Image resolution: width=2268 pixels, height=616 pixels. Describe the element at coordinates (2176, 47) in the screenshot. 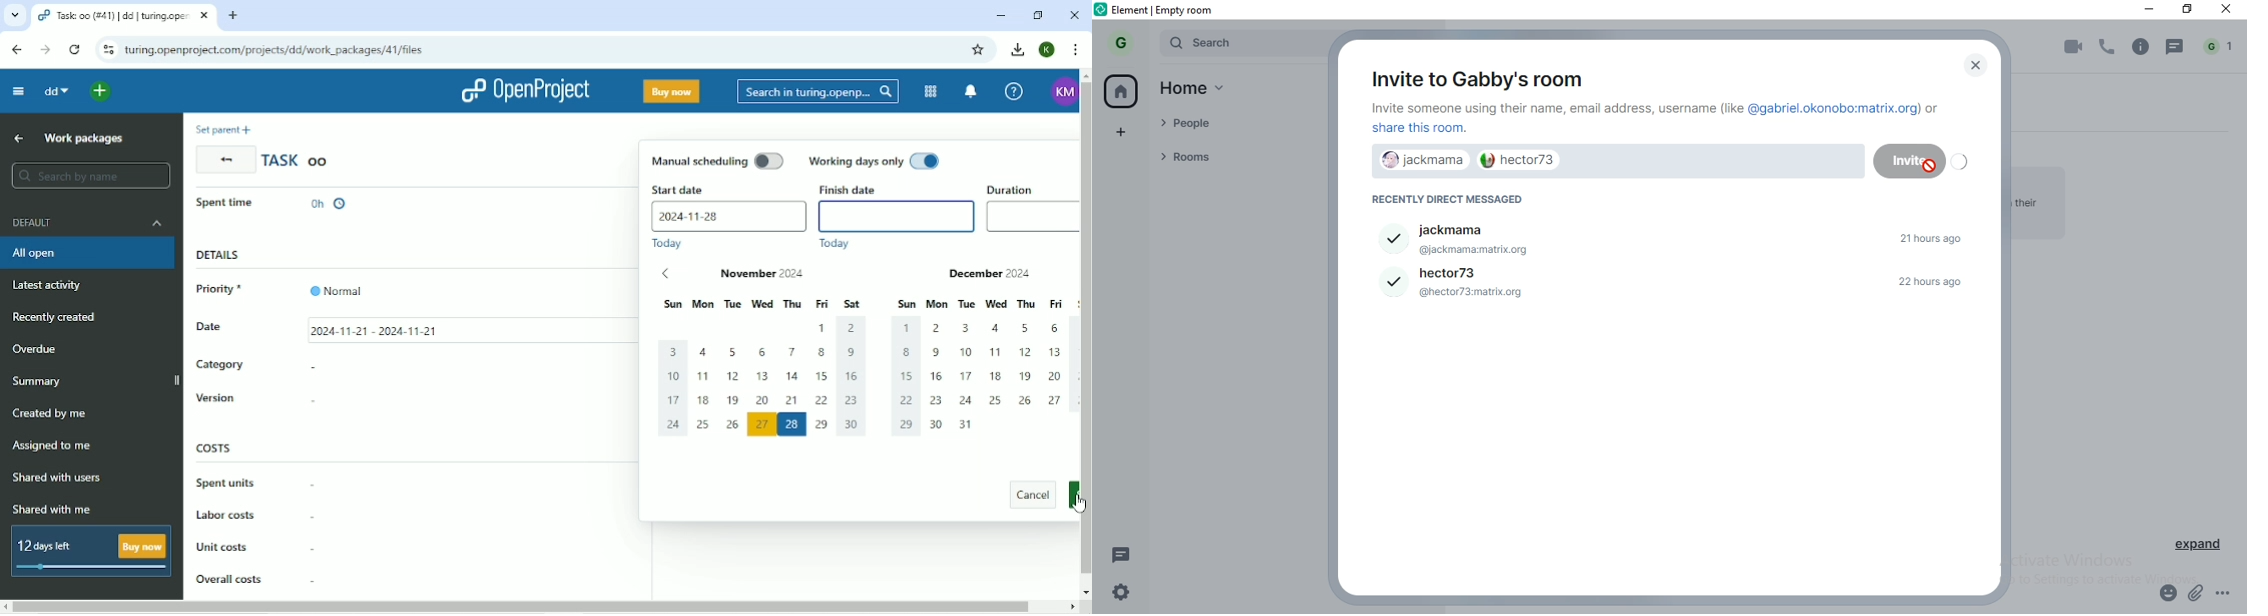

I see `chat` at that location.